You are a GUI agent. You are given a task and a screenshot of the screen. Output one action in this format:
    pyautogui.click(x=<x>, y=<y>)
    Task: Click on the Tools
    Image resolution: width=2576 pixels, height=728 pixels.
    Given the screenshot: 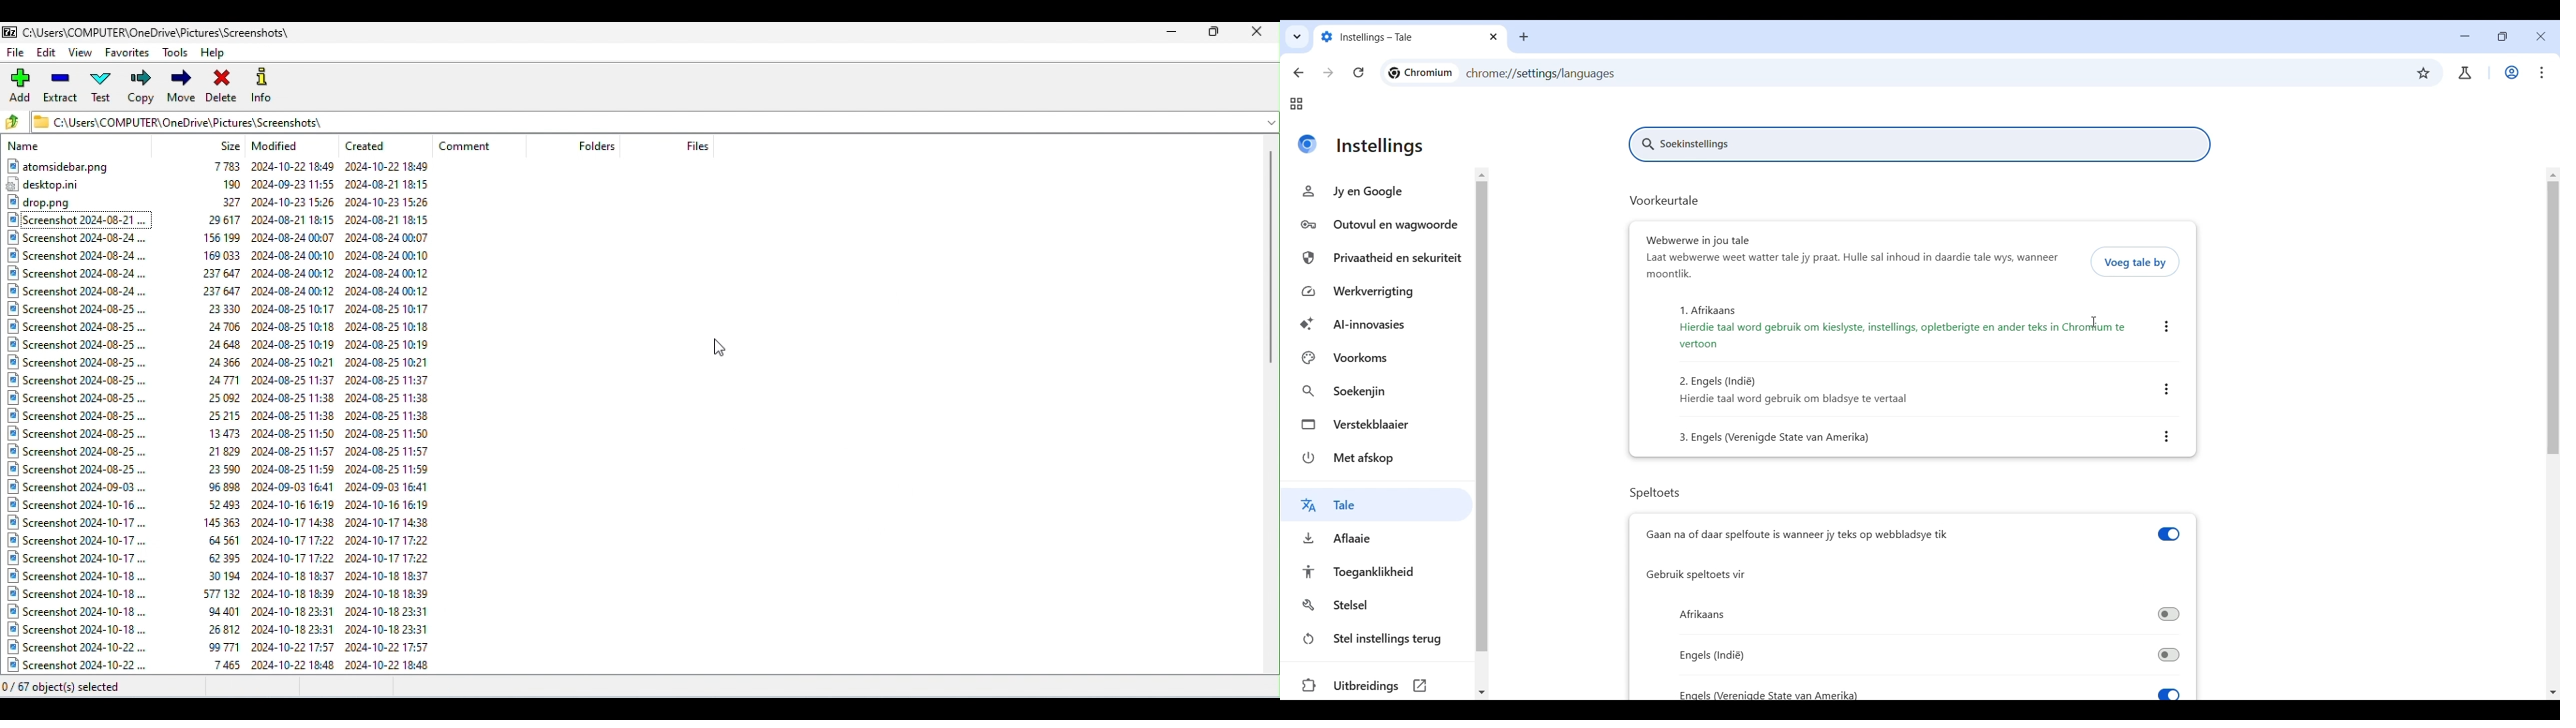 What is the action you would take?
    pyautogui.click(x=176, y=52)
    